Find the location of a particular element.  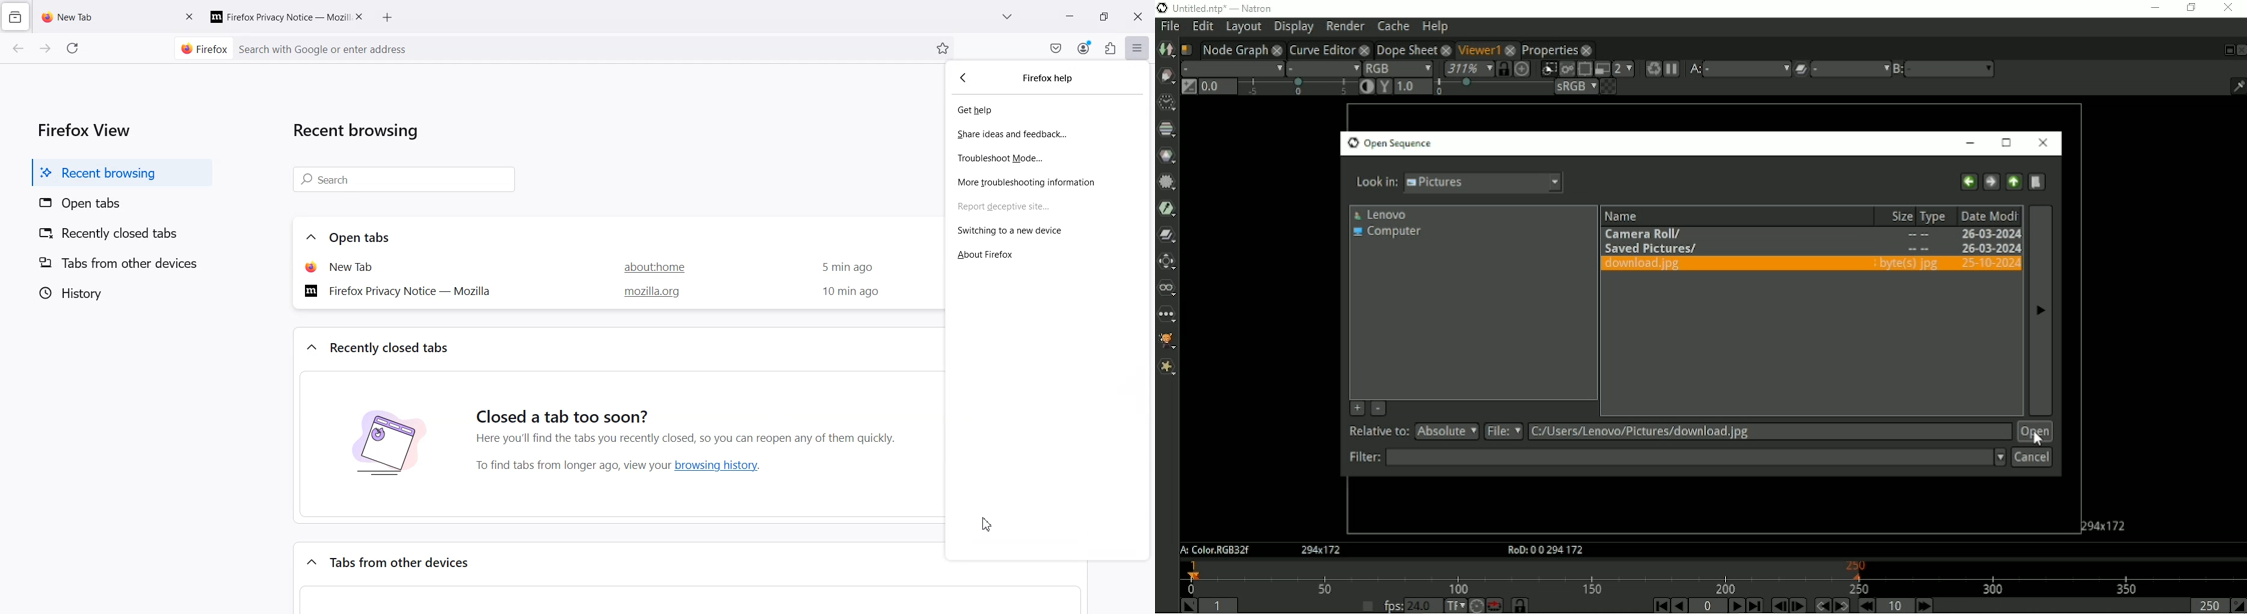

Maximize is located at coordinates (1105, 16).